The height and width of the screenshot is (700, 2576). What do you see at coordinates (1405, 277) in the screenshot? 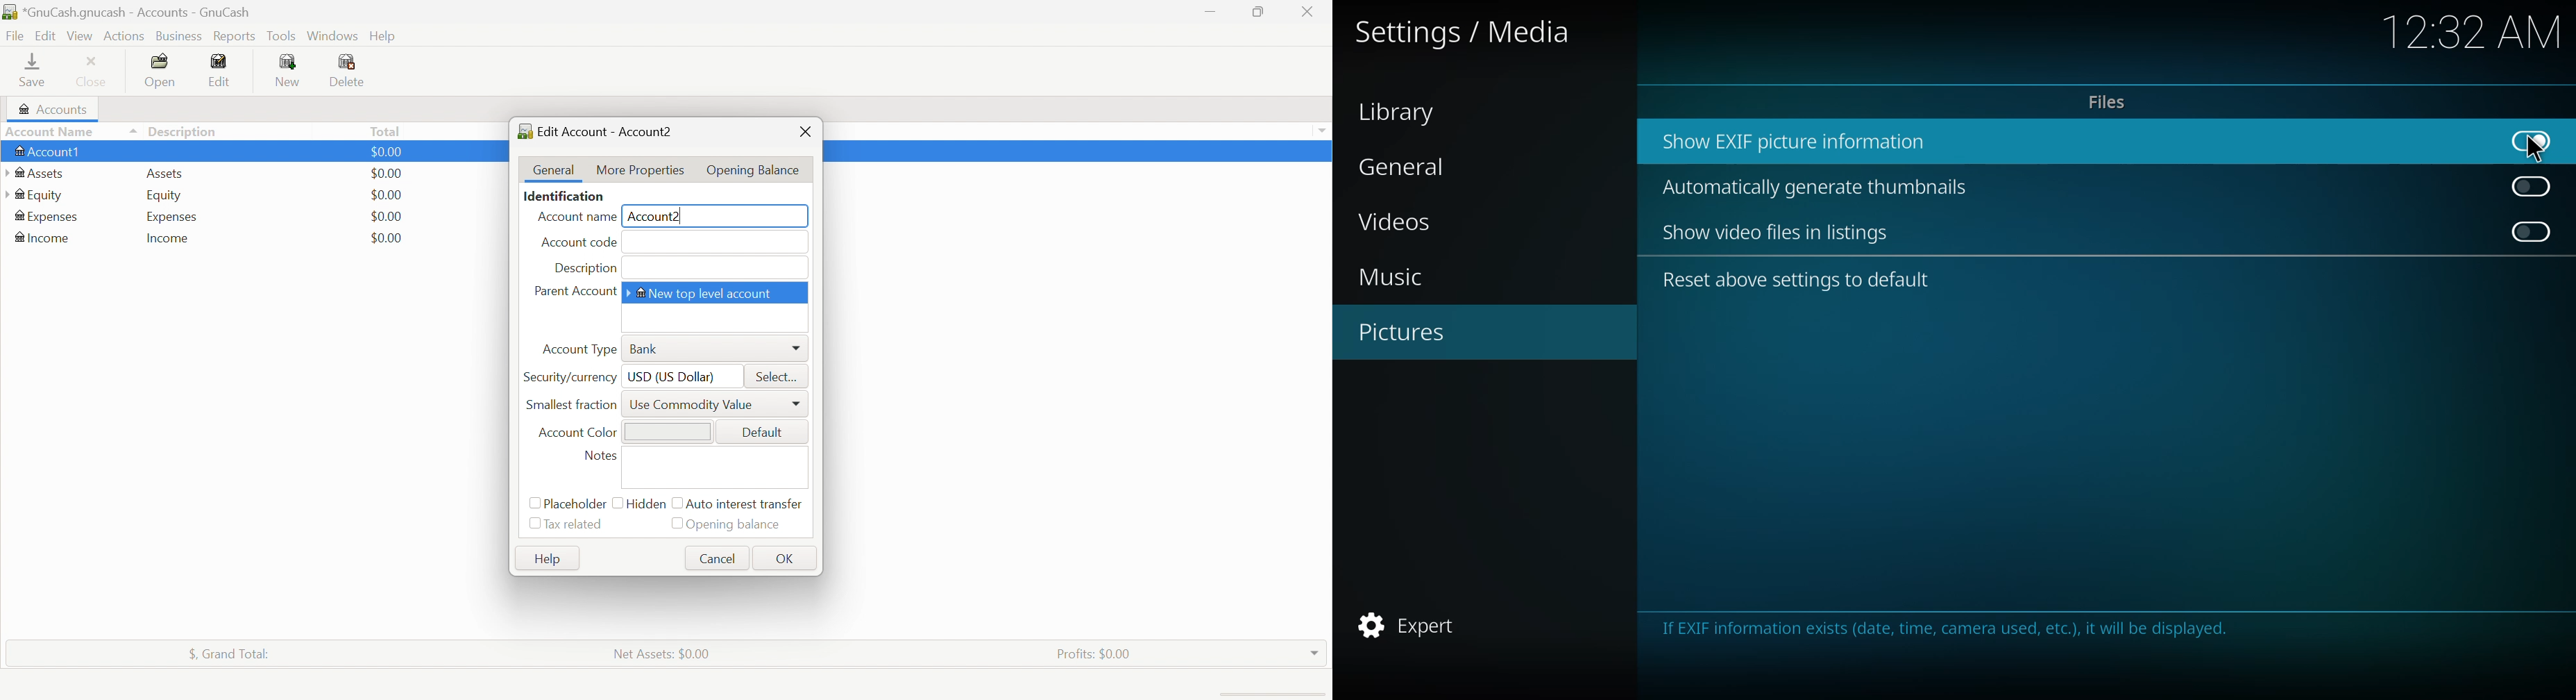
I see `music` at bounding box center [1405, 277].